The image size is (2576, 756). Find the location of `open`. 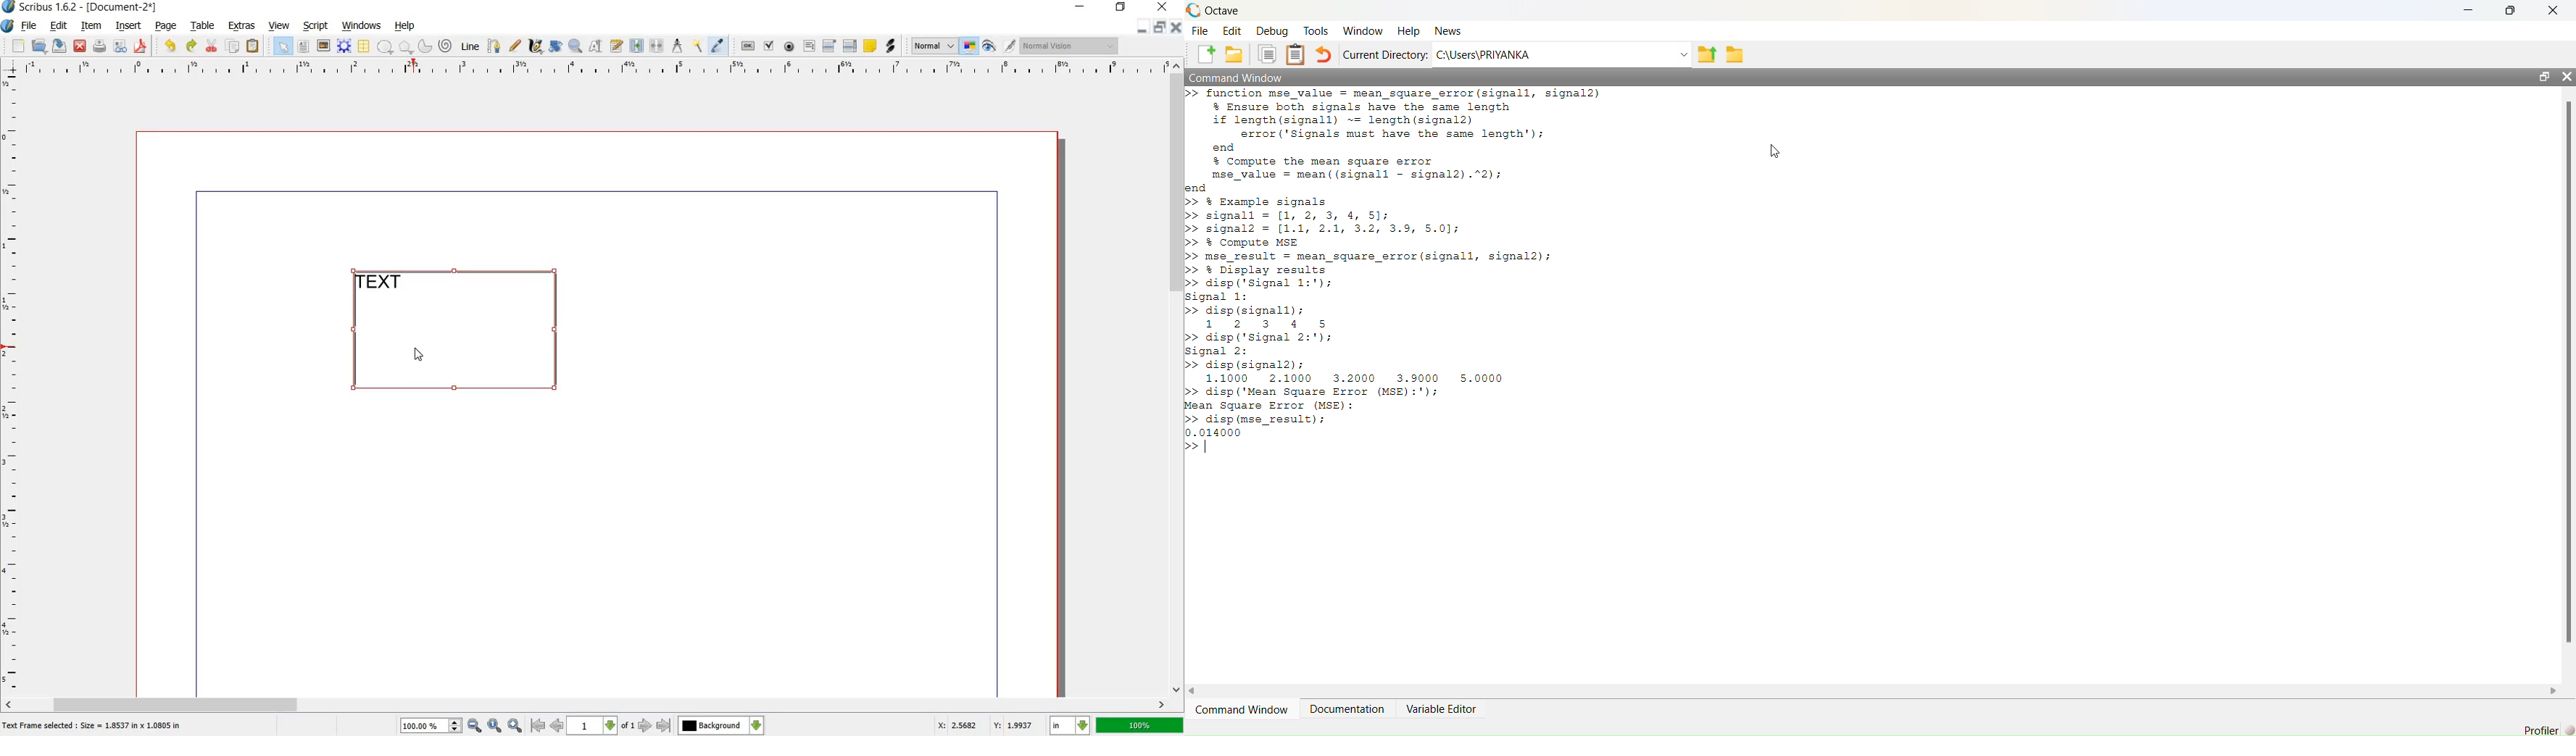

open is located at coordinates (41, 47).